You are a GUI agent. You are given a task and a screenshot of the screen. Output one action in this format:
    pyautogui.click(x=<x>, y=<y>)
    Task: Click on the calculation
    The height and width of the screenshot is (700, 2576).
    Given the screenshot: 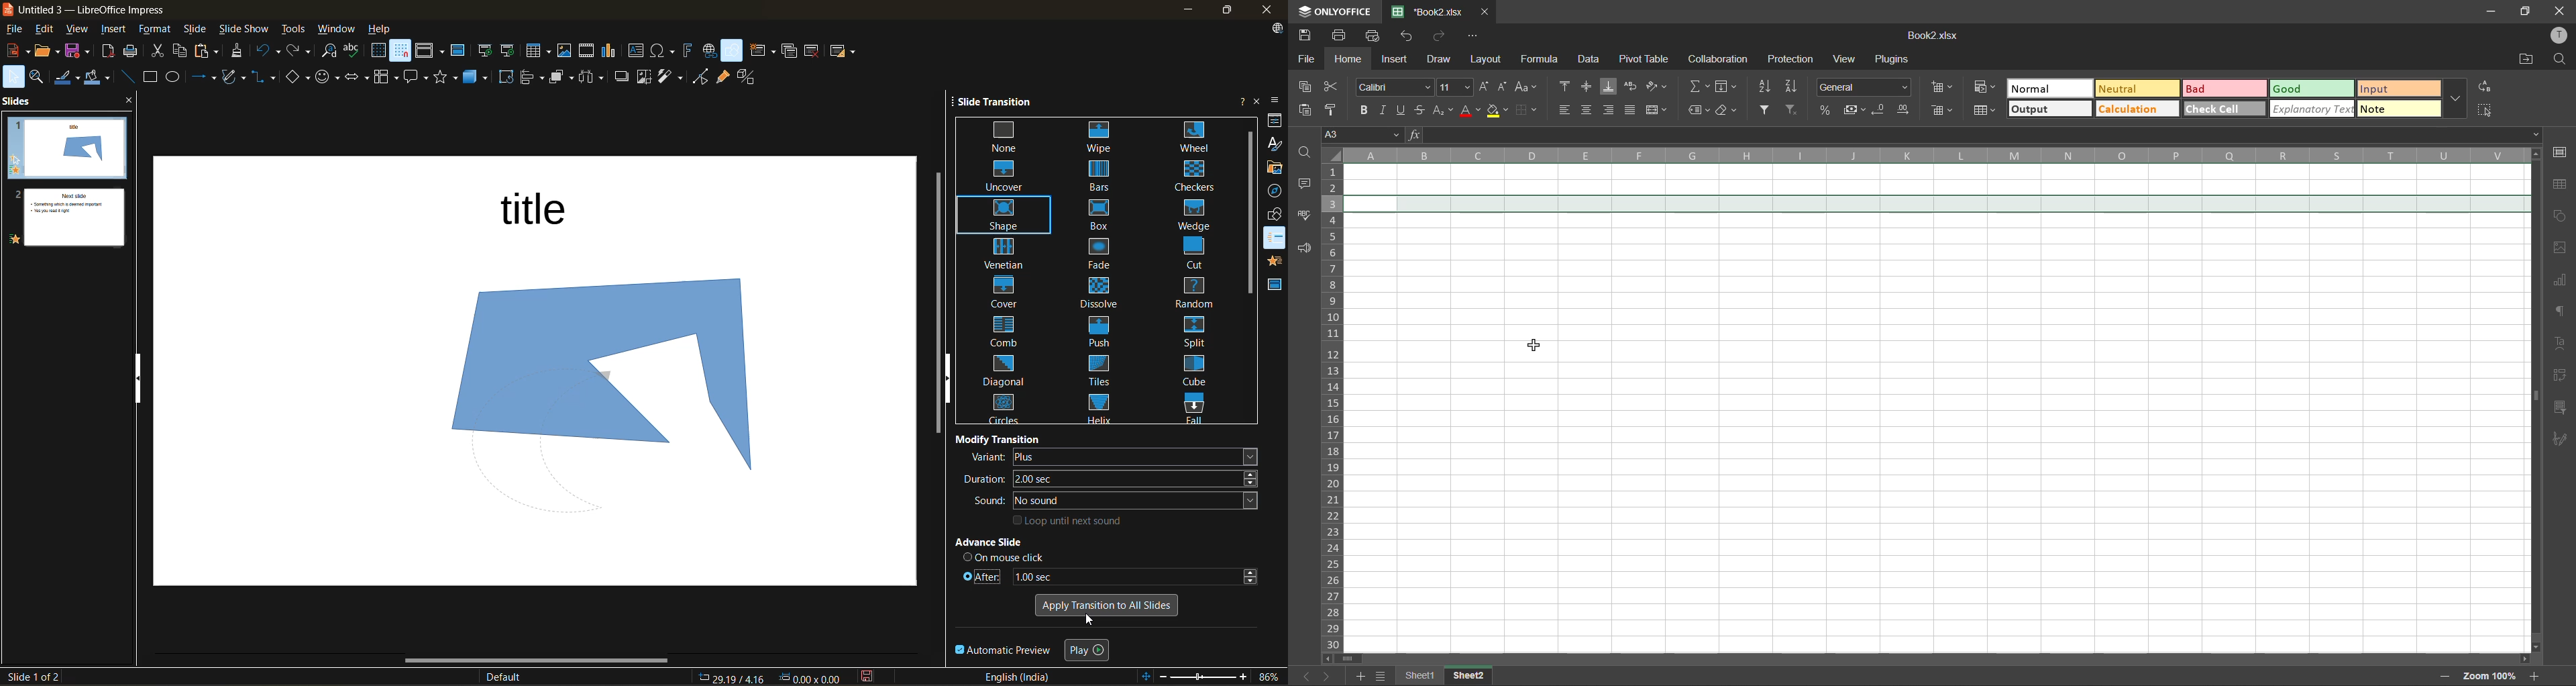 What is the action you would take?
    pyautogui.click(x=2140, y=108)
    